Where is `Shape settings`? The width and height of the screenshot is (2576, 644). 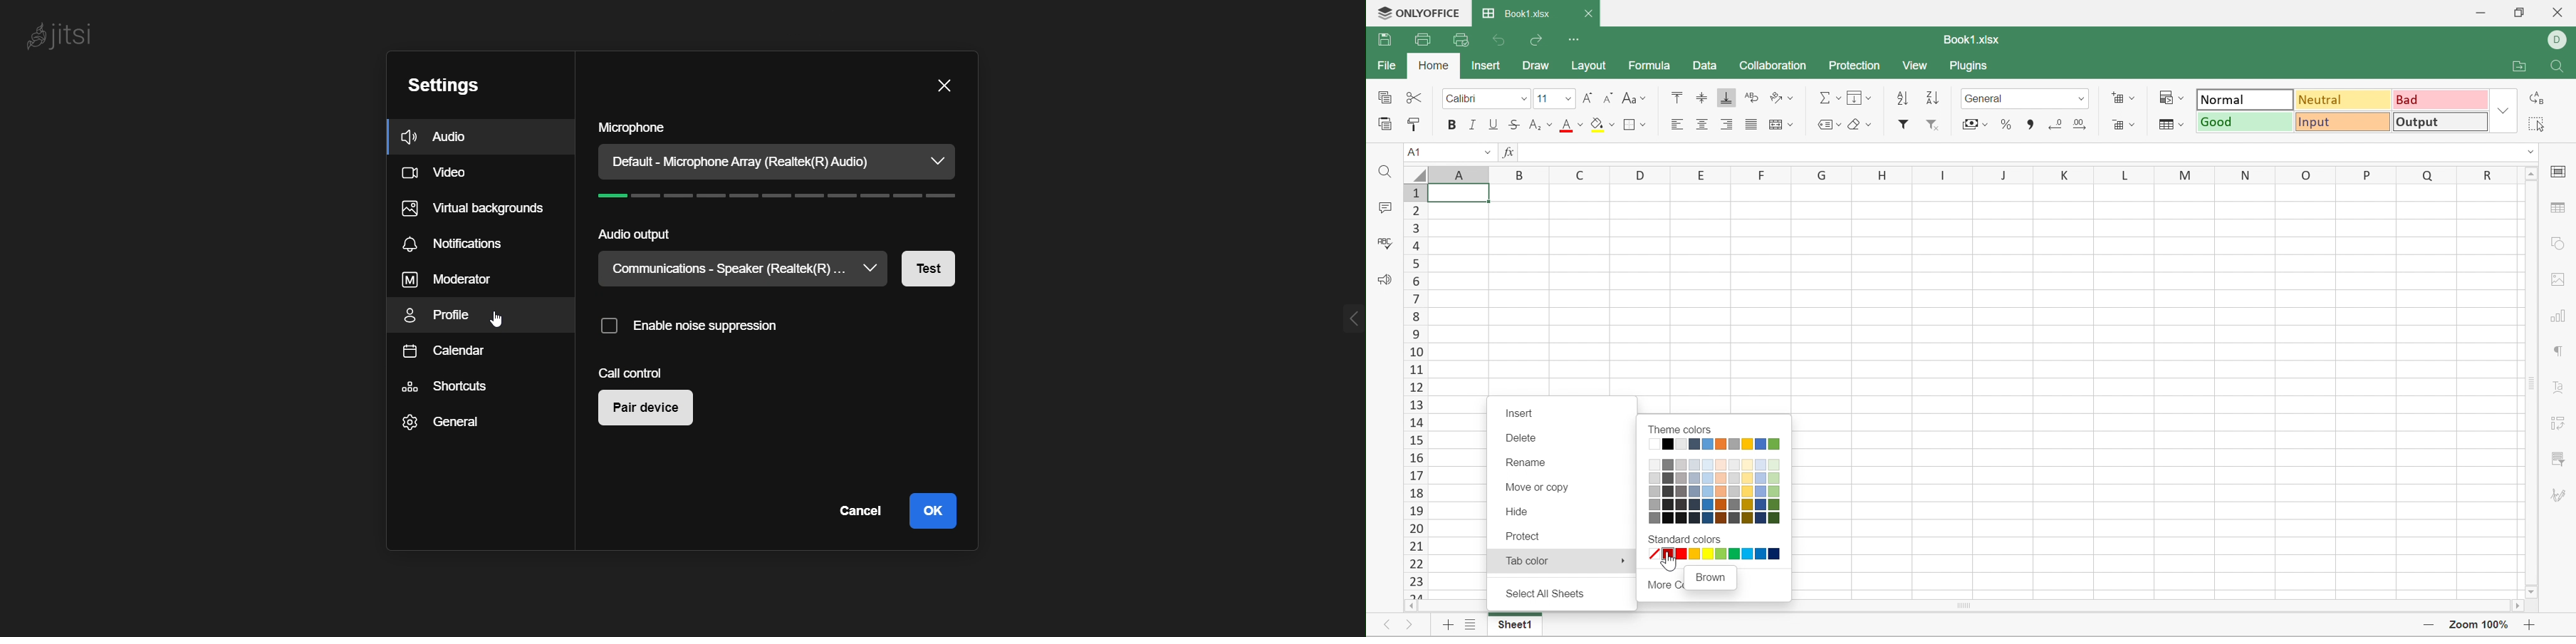 Shape settings is located at coordinates (2557, 243).